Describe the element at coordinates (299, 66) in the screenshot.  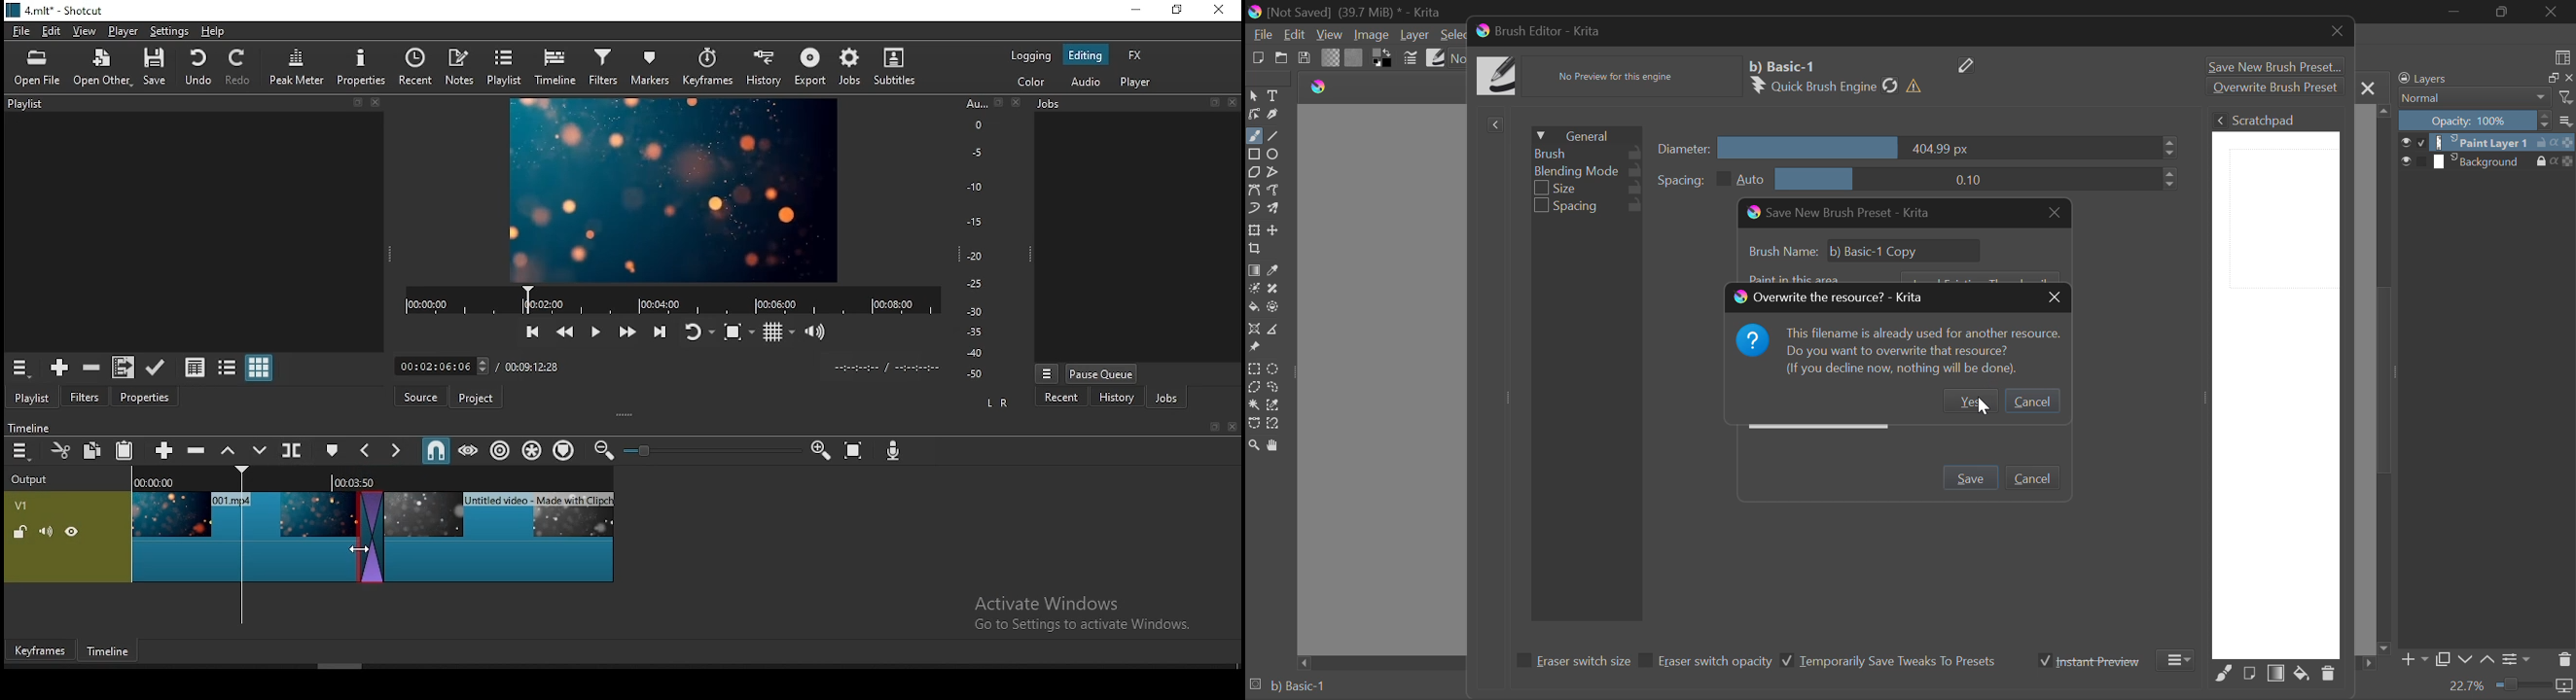
I see `peak meter` at that location.